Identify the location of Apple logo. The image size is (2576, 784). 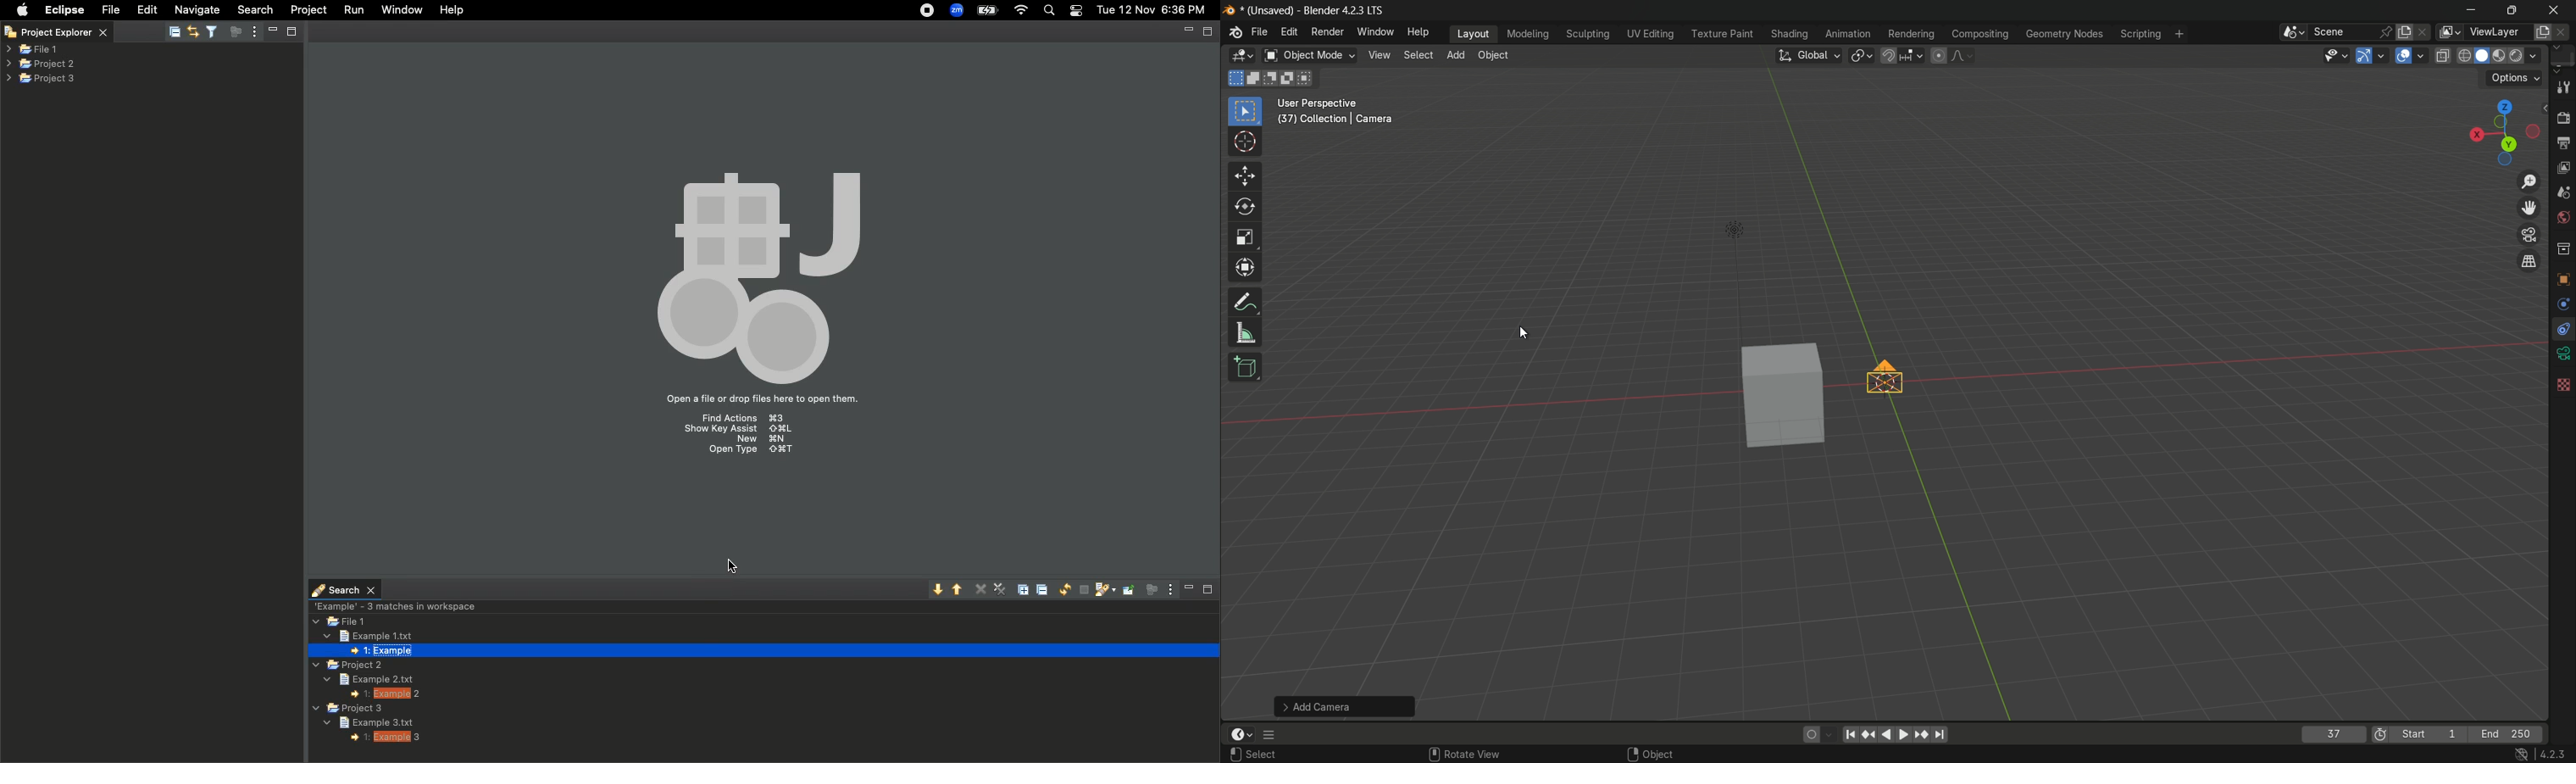
(22, 9).